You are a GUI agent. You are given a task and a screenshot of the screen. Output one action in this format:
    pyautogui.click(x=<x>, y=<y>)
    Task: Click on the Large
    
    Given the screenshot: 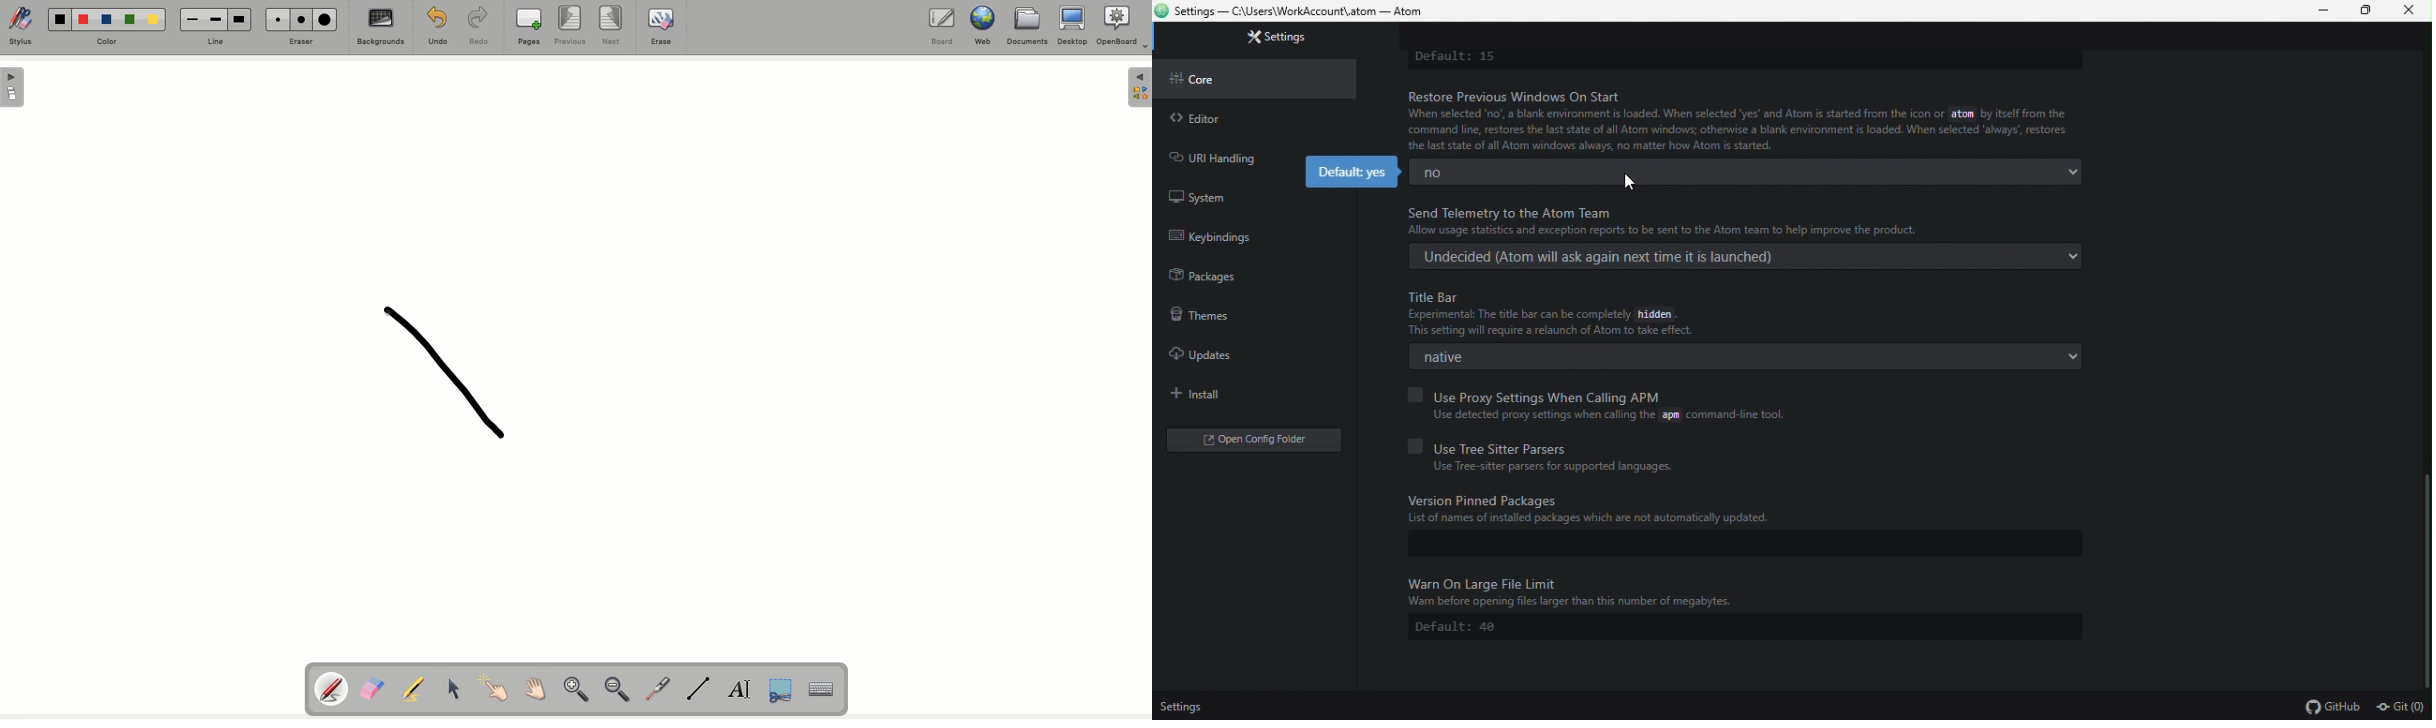 What is the action you would take?
    pyautogui.click(x=241, y=18)
    